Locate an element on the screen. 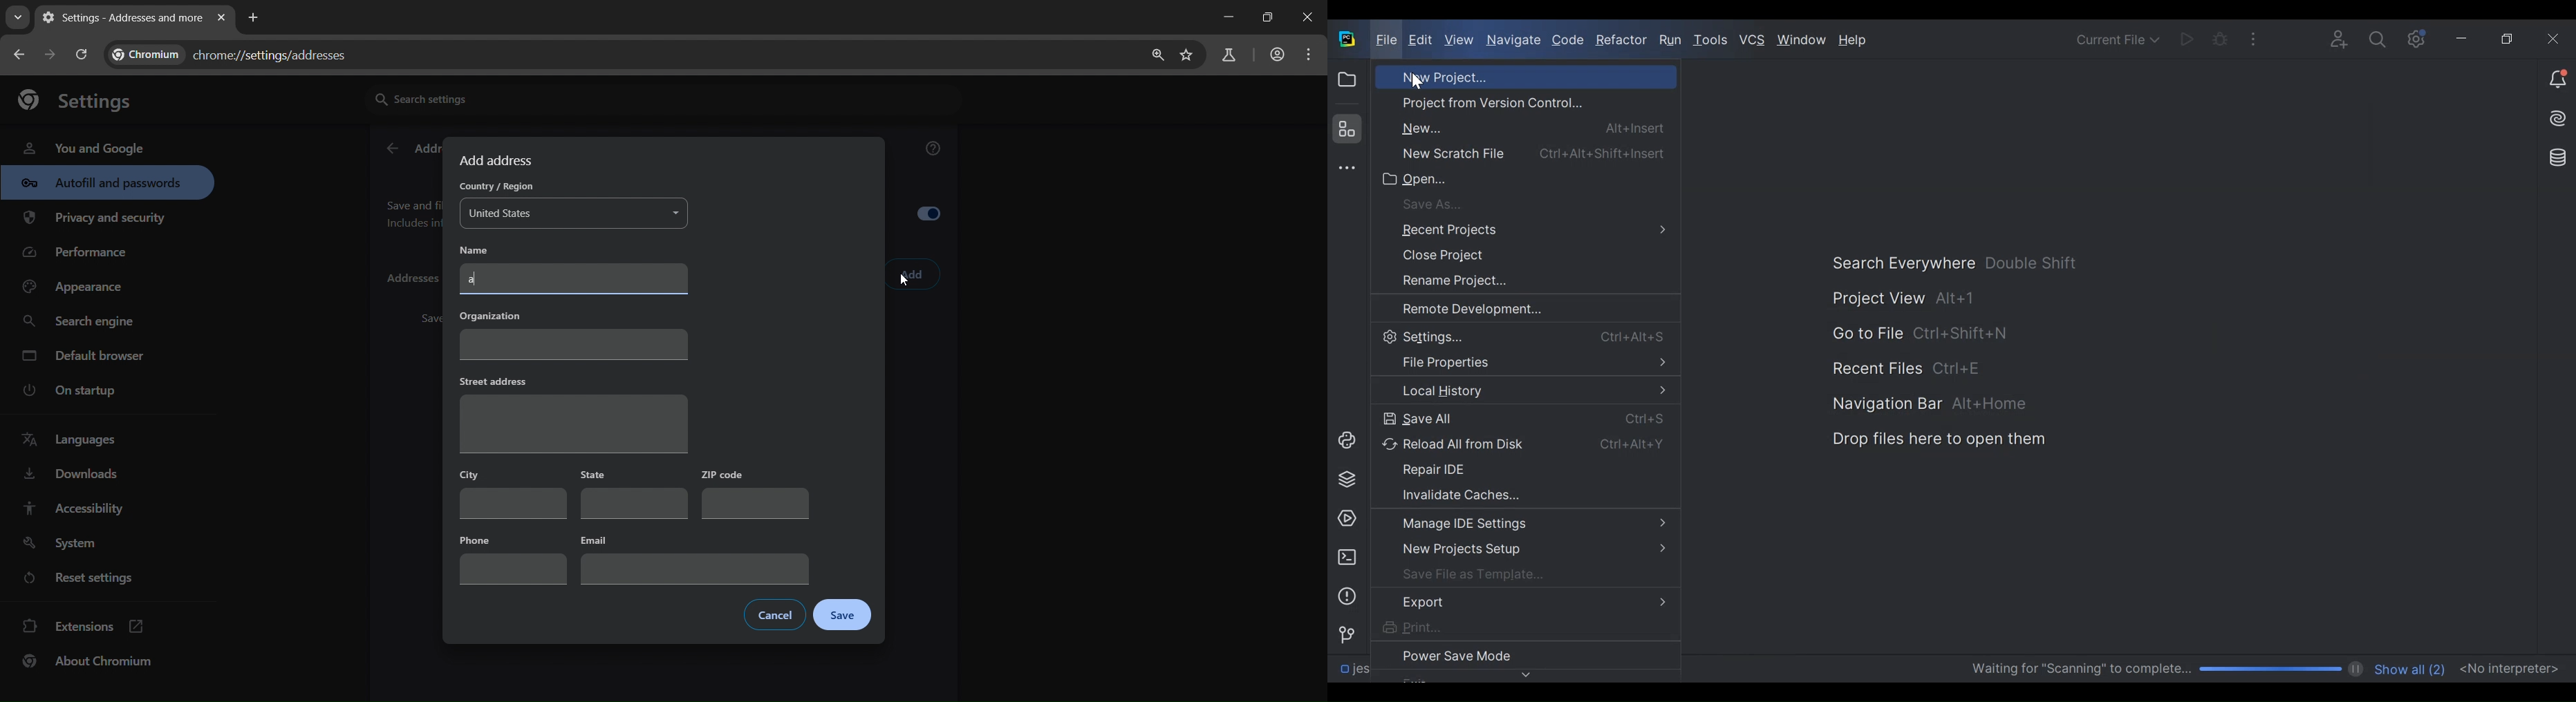 The image size is (2576, 728). on startup is located at coordinates (79, 391).